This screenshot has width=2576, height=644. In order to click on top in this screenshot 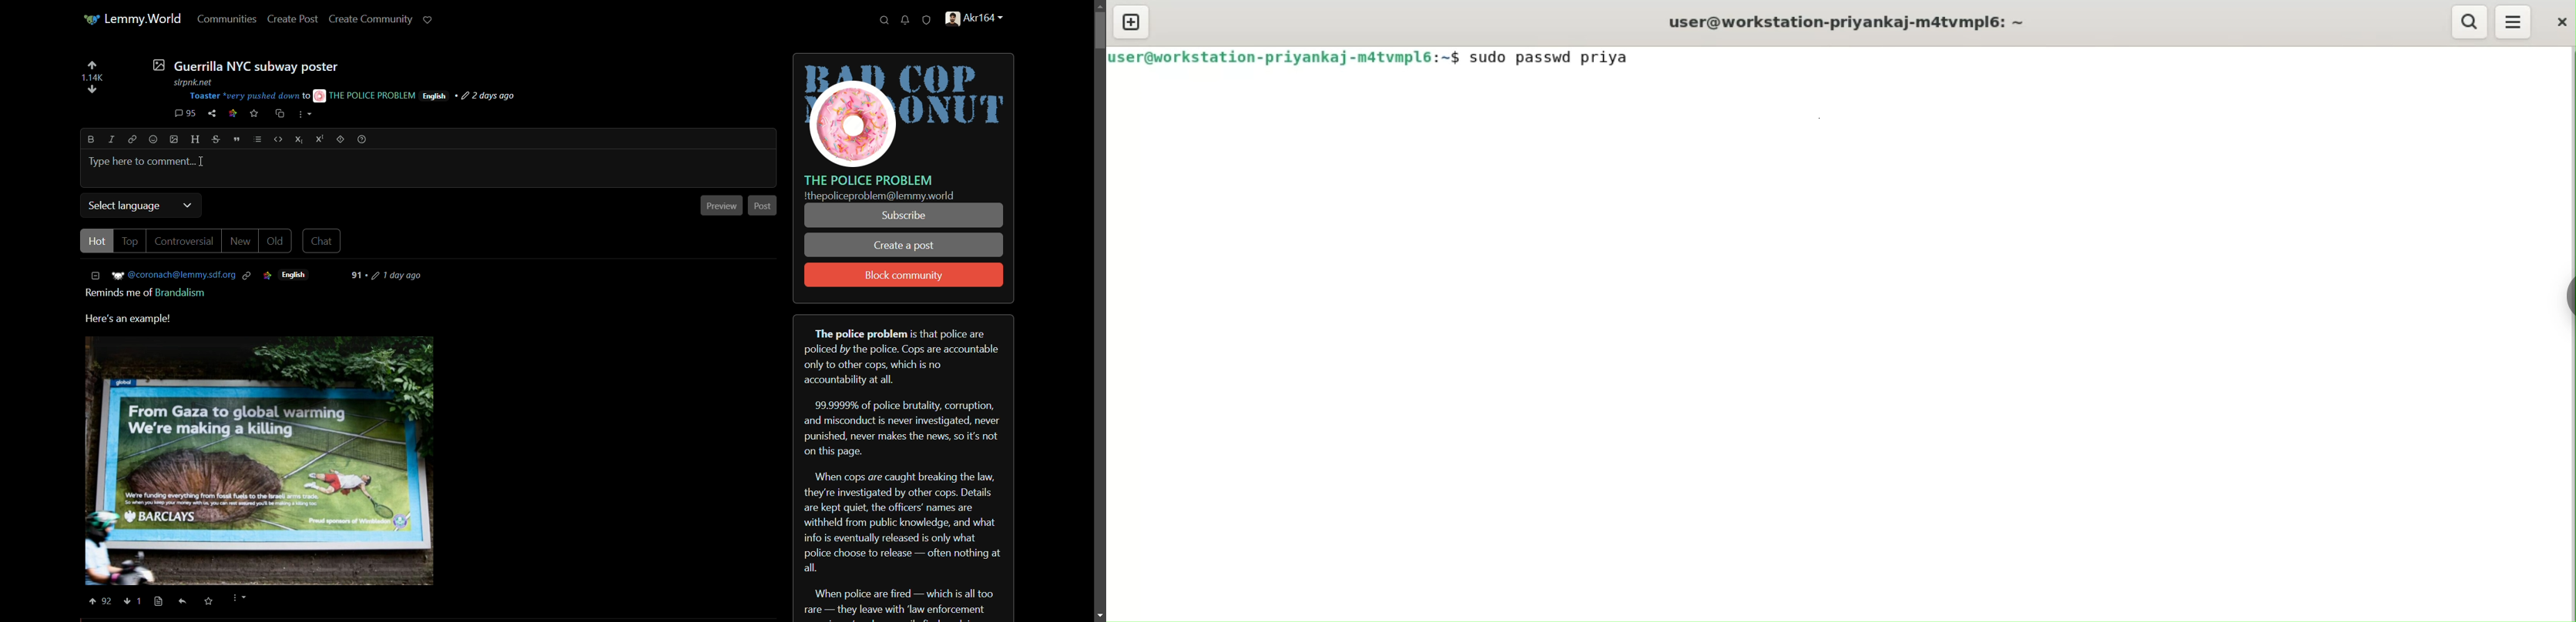, I will do `click(130, 242)`.